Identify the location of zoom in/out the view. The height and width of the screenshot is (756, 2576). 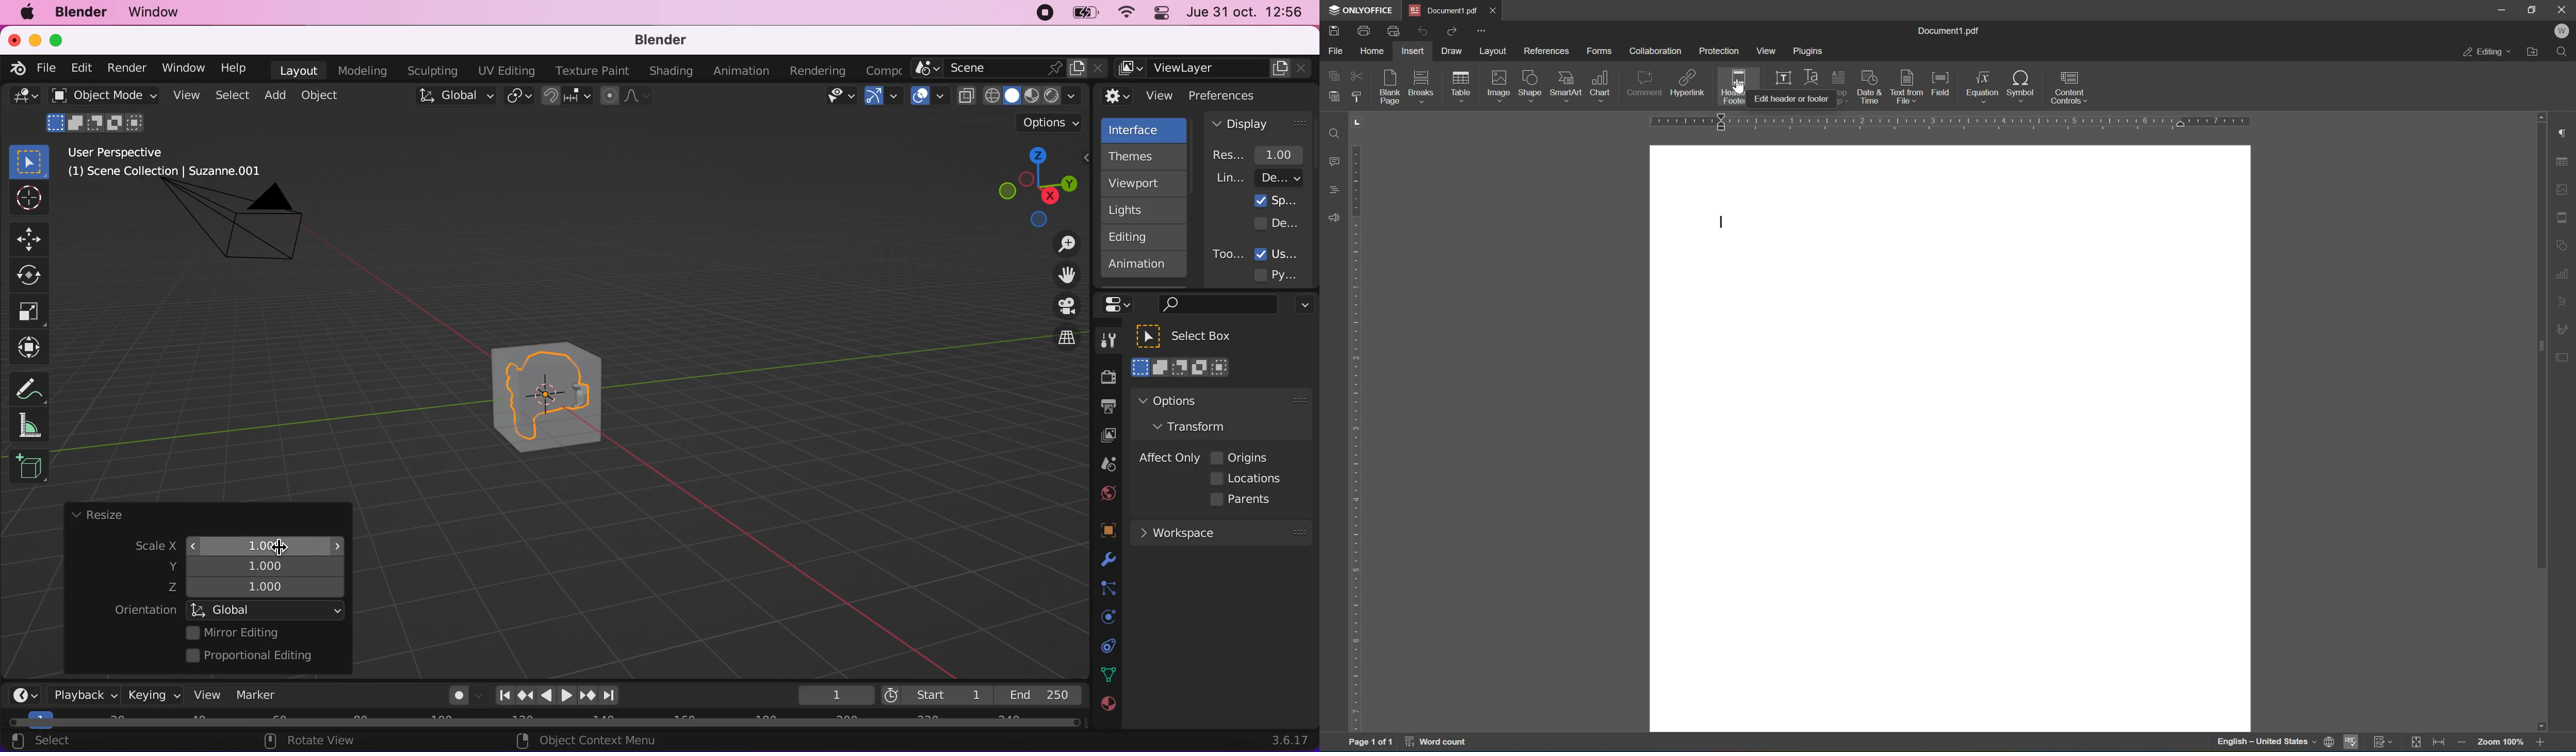
(1062, 244).